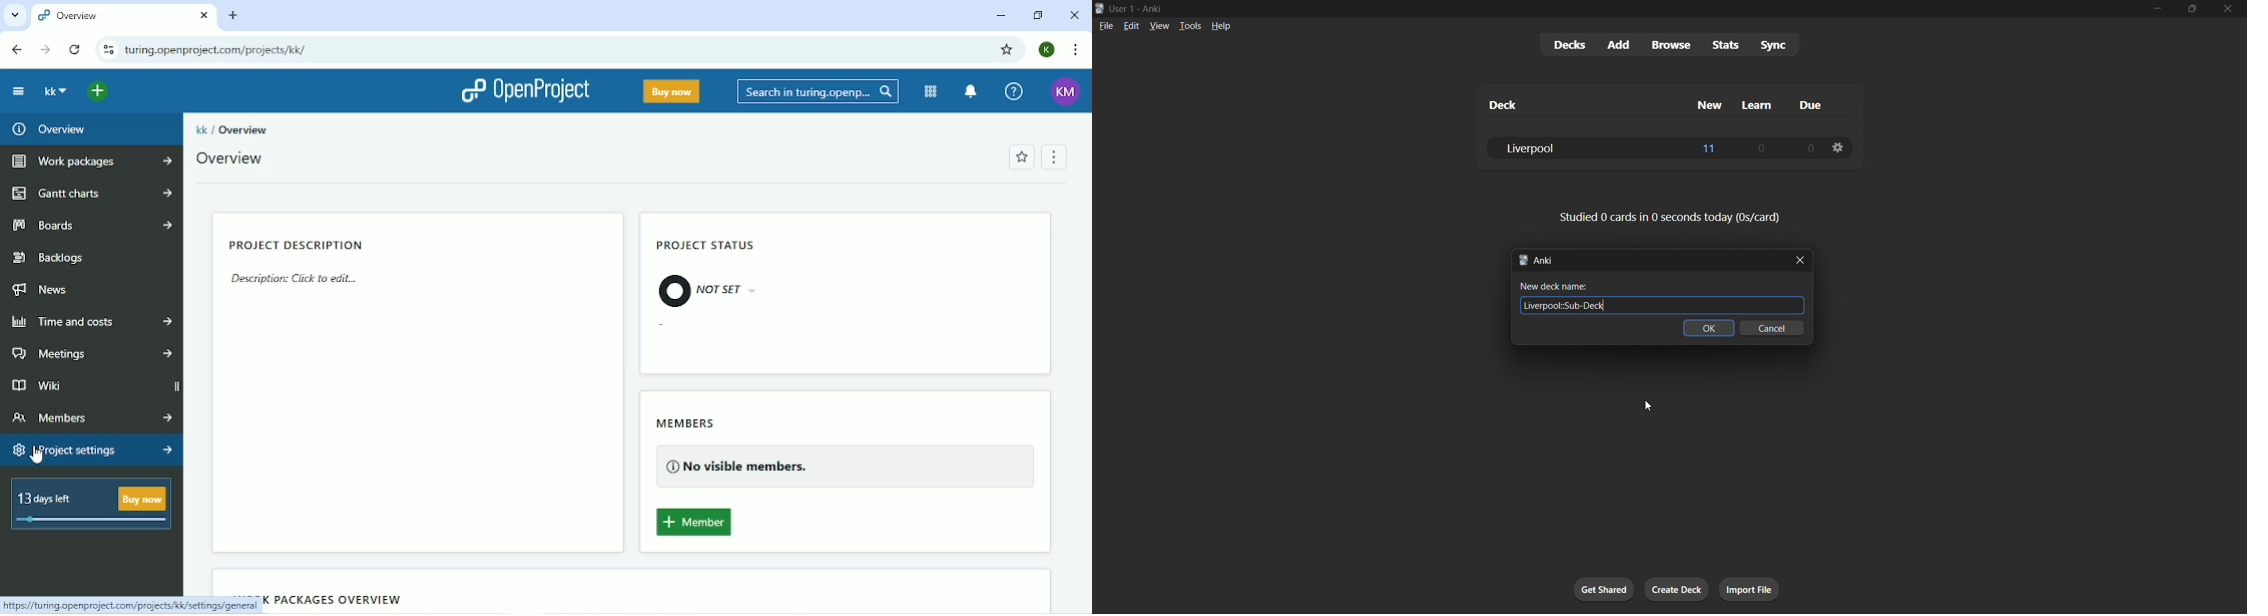  Describe the element at coordinates (17, 49) in the screenshot. I see `Back` at that location.